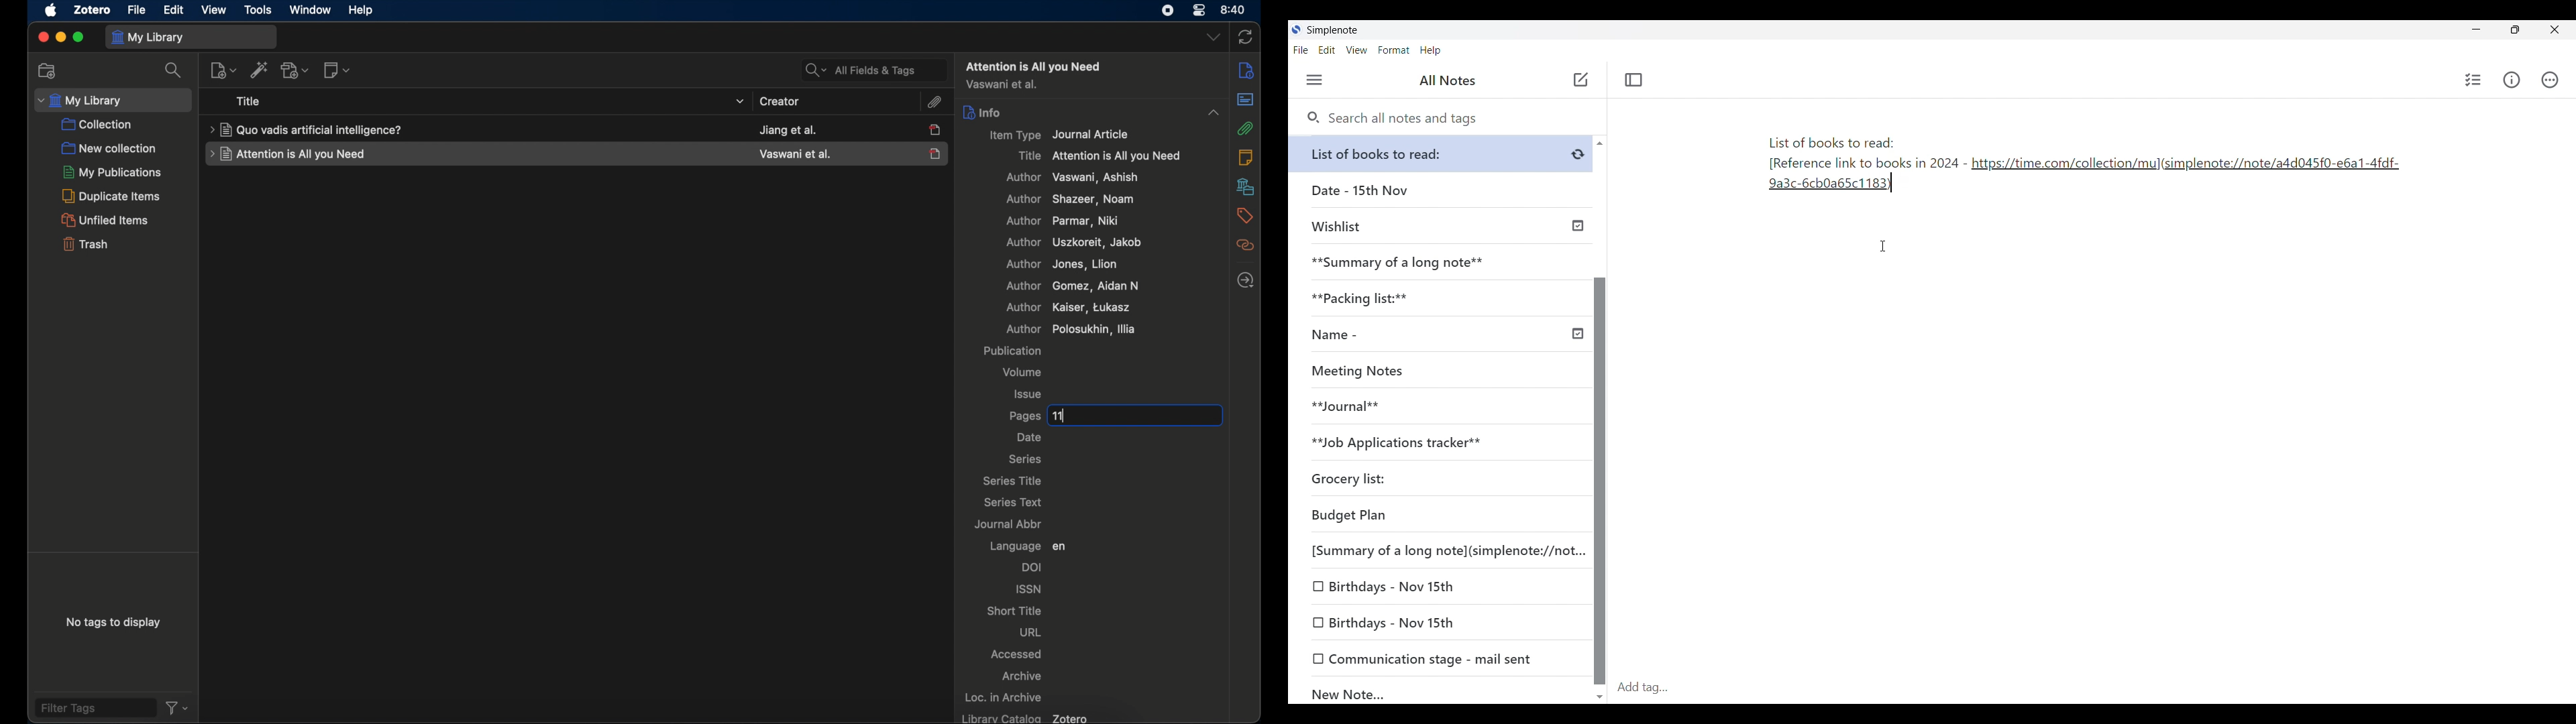 Image resolution: width=2576 pixels, height=728 pixels. Describe the element at coordinates (1027, 546) in the screenshot. I see `language en` at that location.